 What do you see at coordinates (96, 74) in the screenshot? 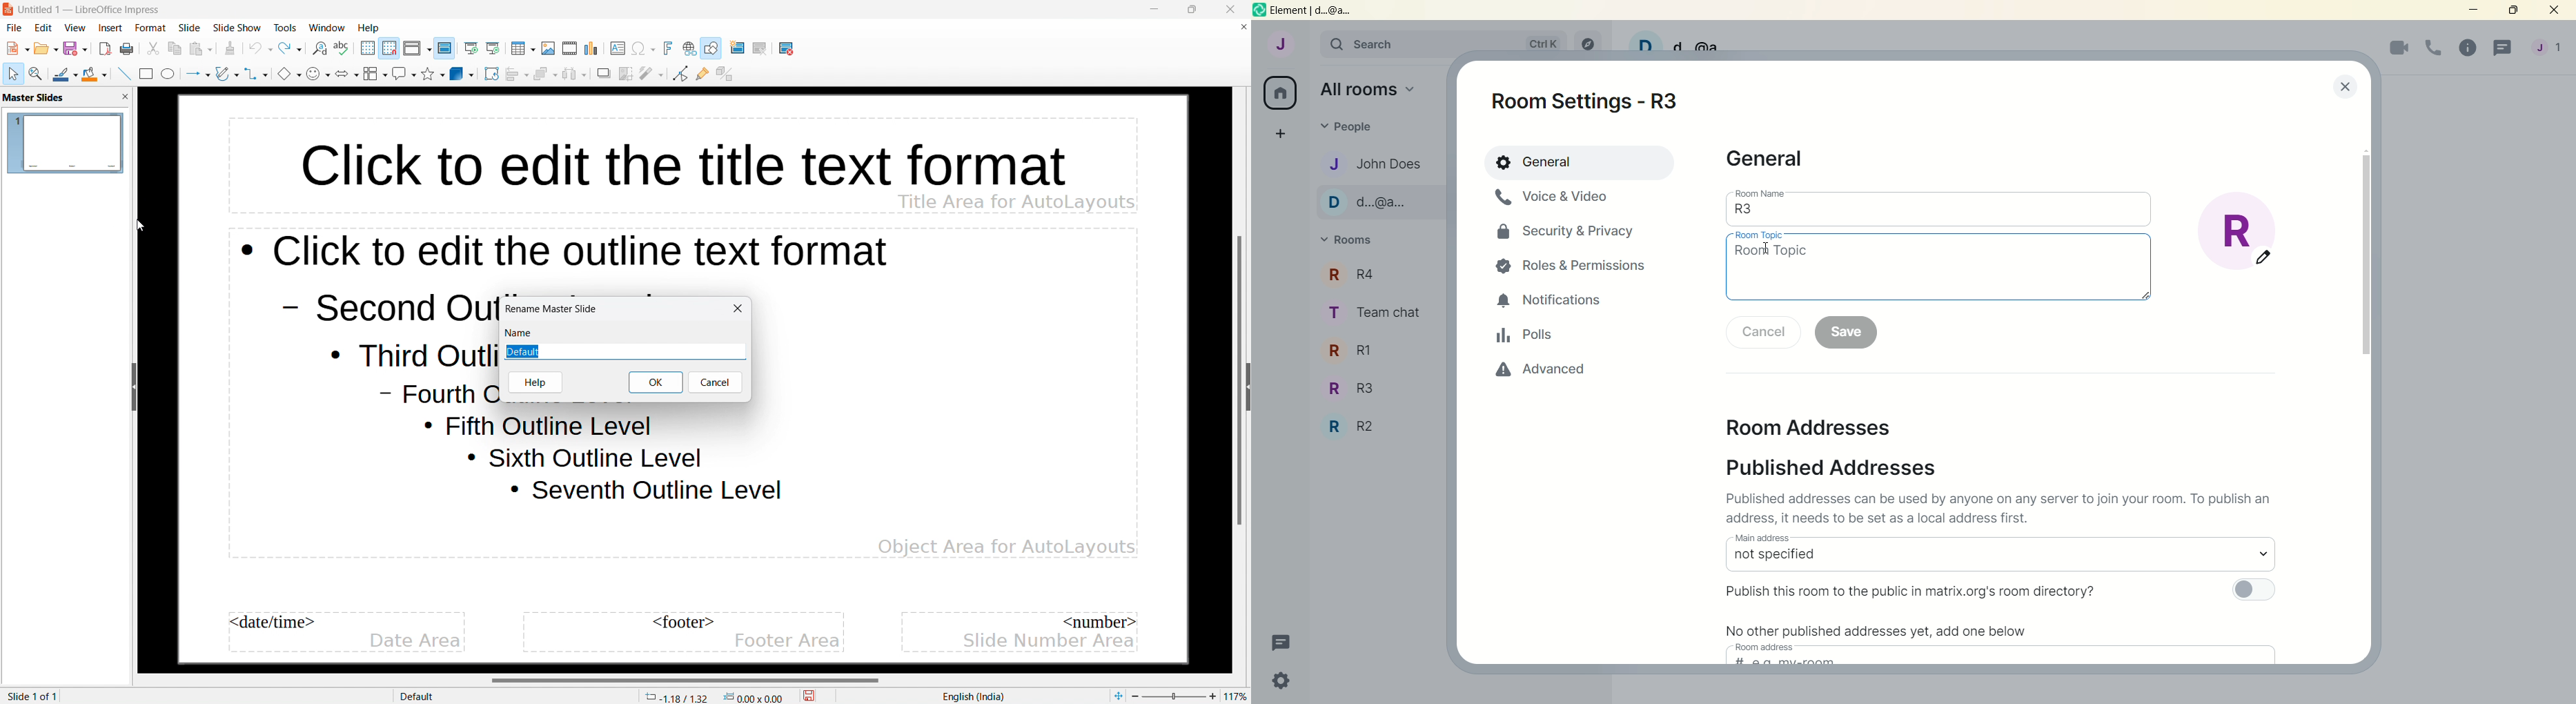
I see `fill color` at bounding box center [96, 74].